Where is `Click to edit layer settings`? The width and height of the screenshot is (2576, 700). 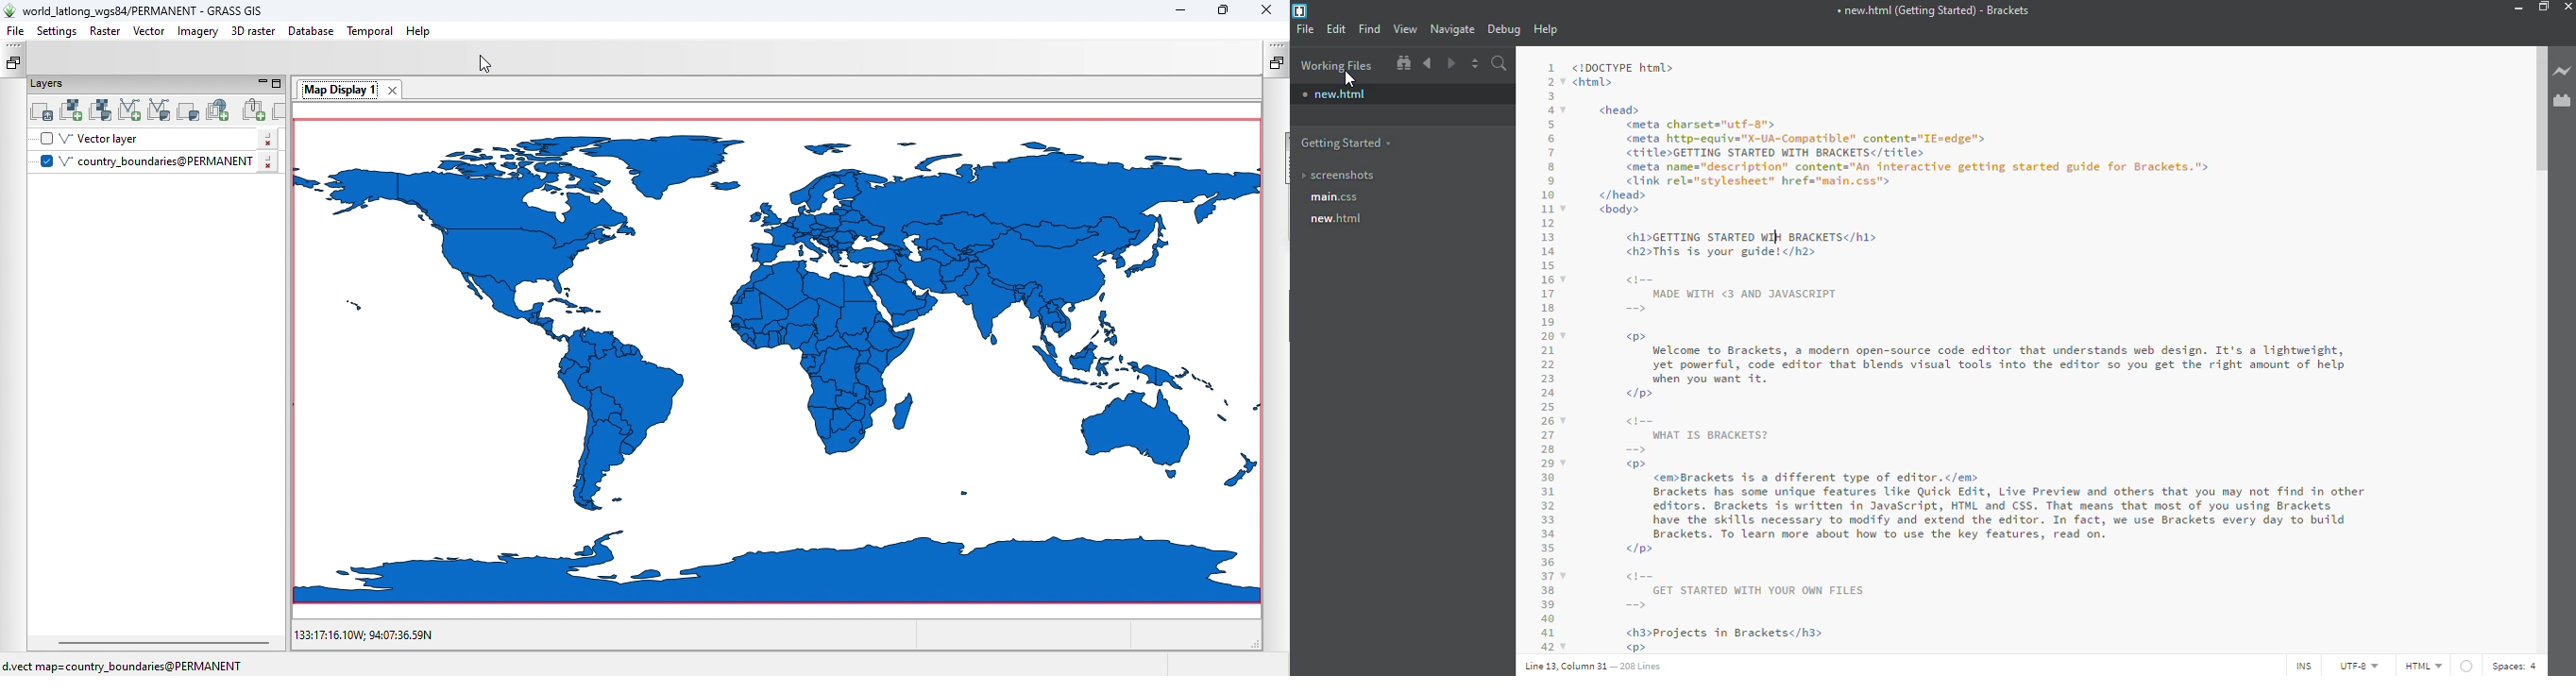
Click to edit layer settings is located at coordinates (268, 137).